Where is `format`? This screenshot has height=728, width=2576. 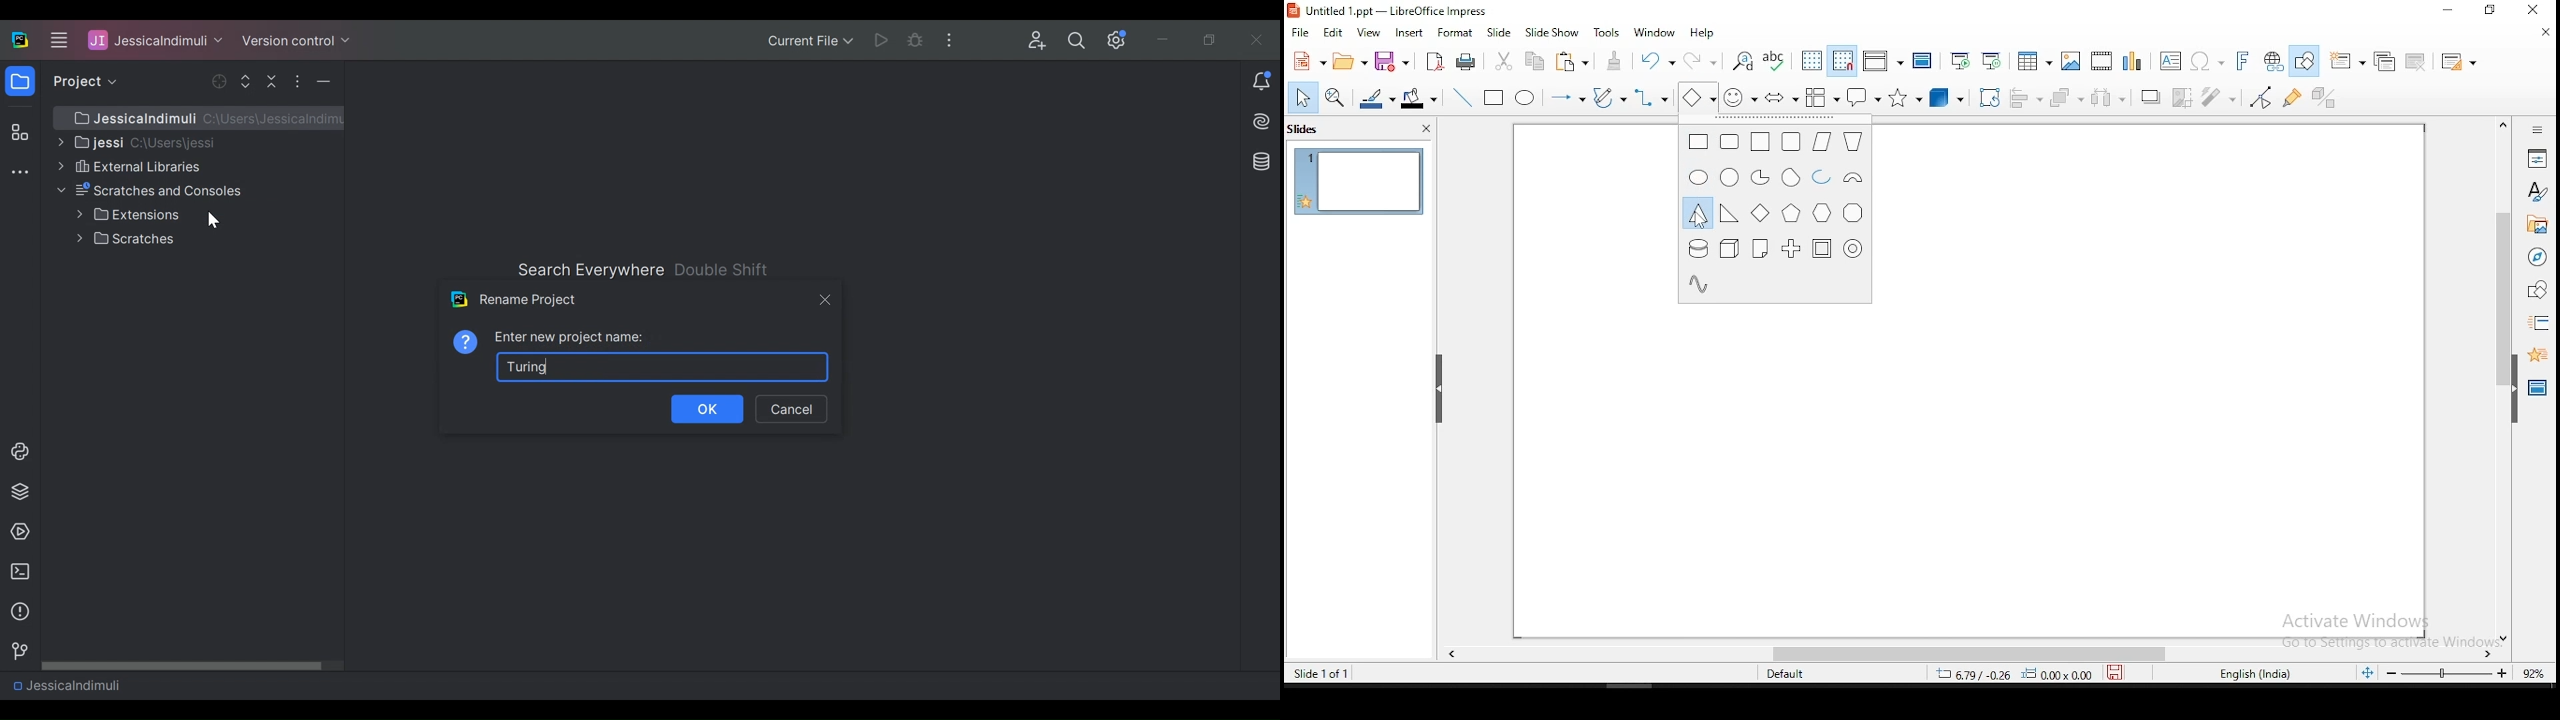
format is located at coordinates (1455, 31).